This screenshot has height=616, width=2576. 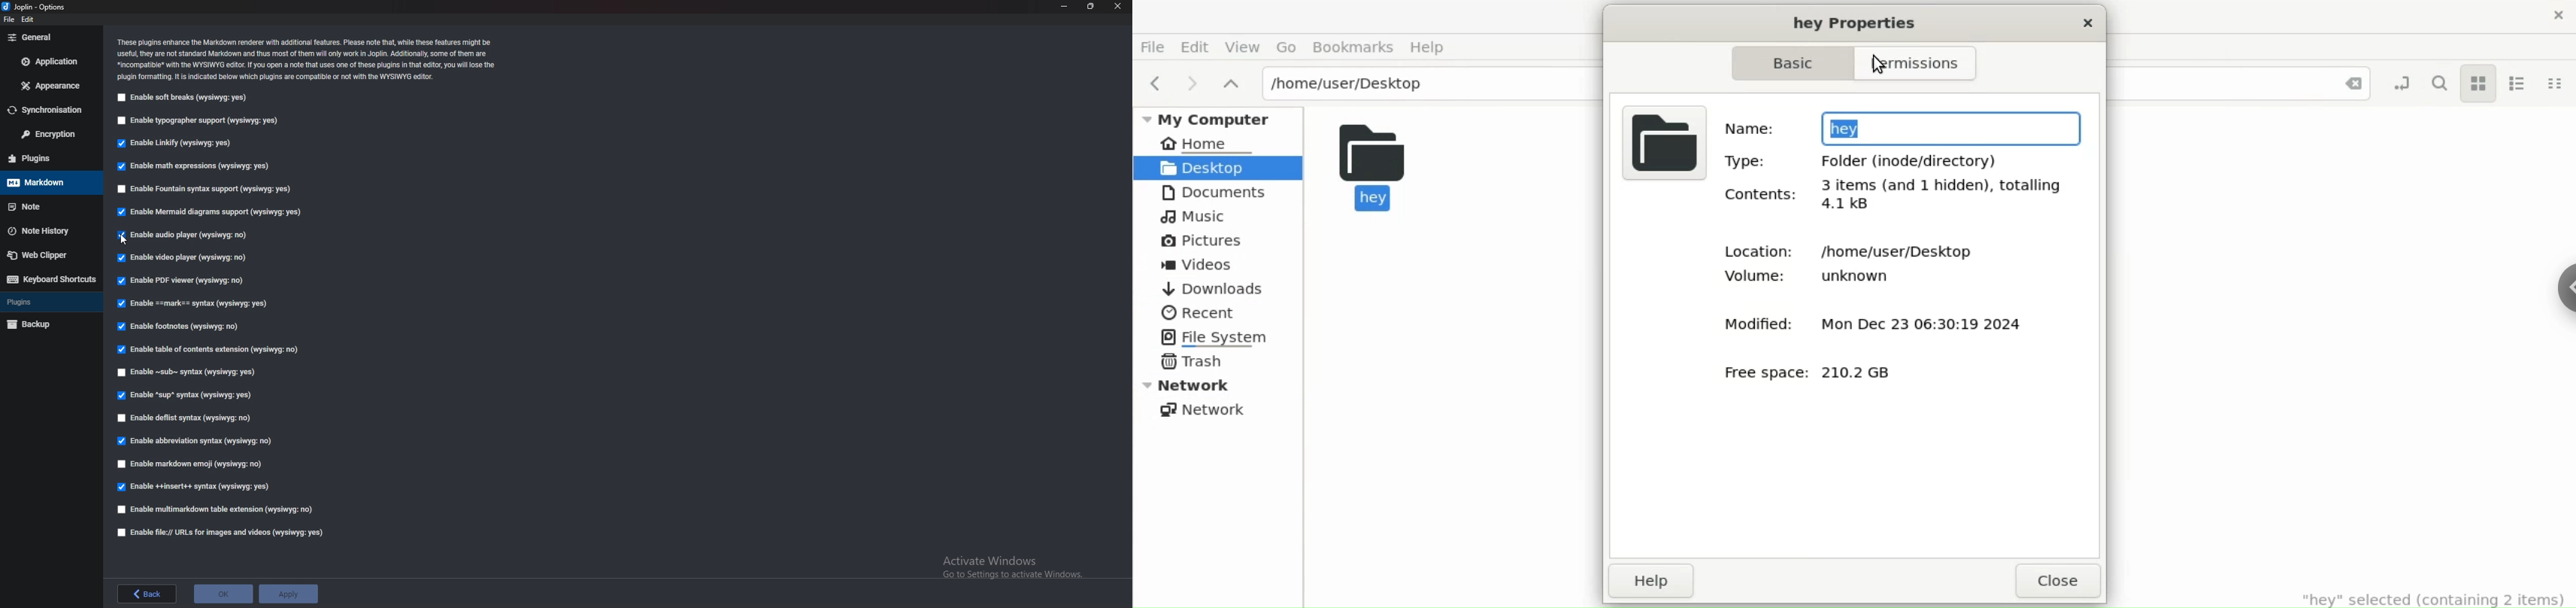 I want to click on markdown, so click(x=50, y=182).